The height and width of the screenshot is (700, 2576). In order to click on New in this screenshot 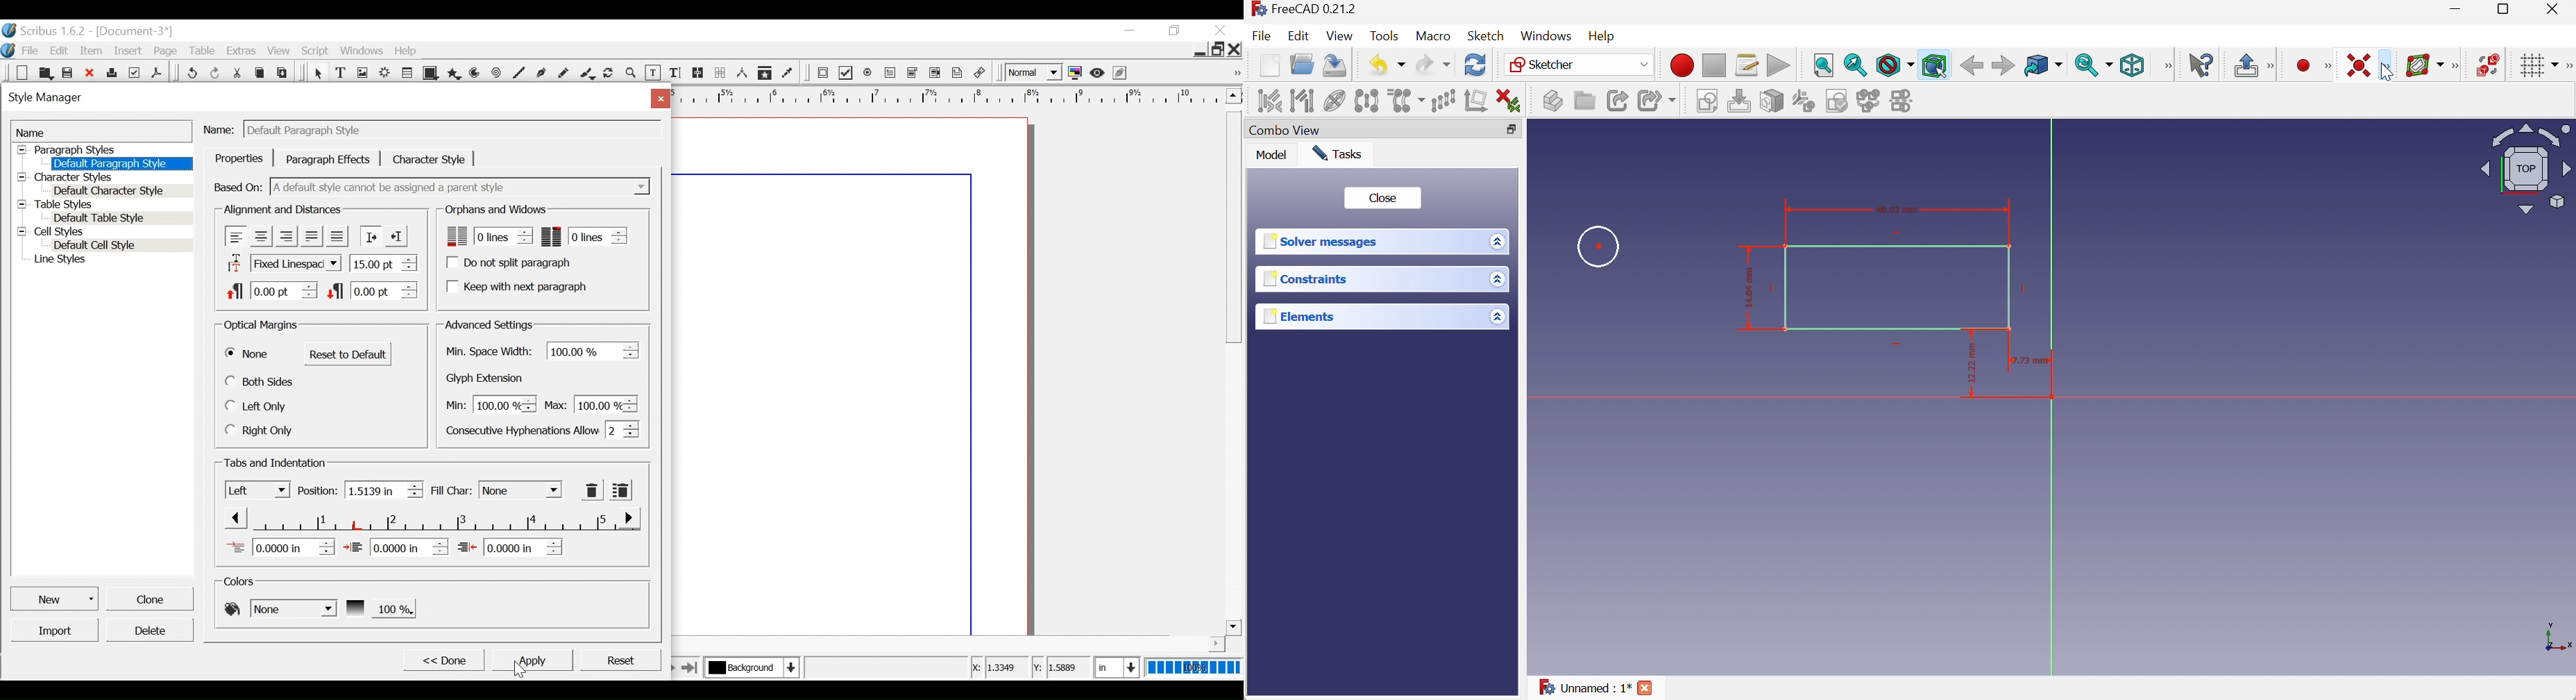, I will do `click(56, 598)`.